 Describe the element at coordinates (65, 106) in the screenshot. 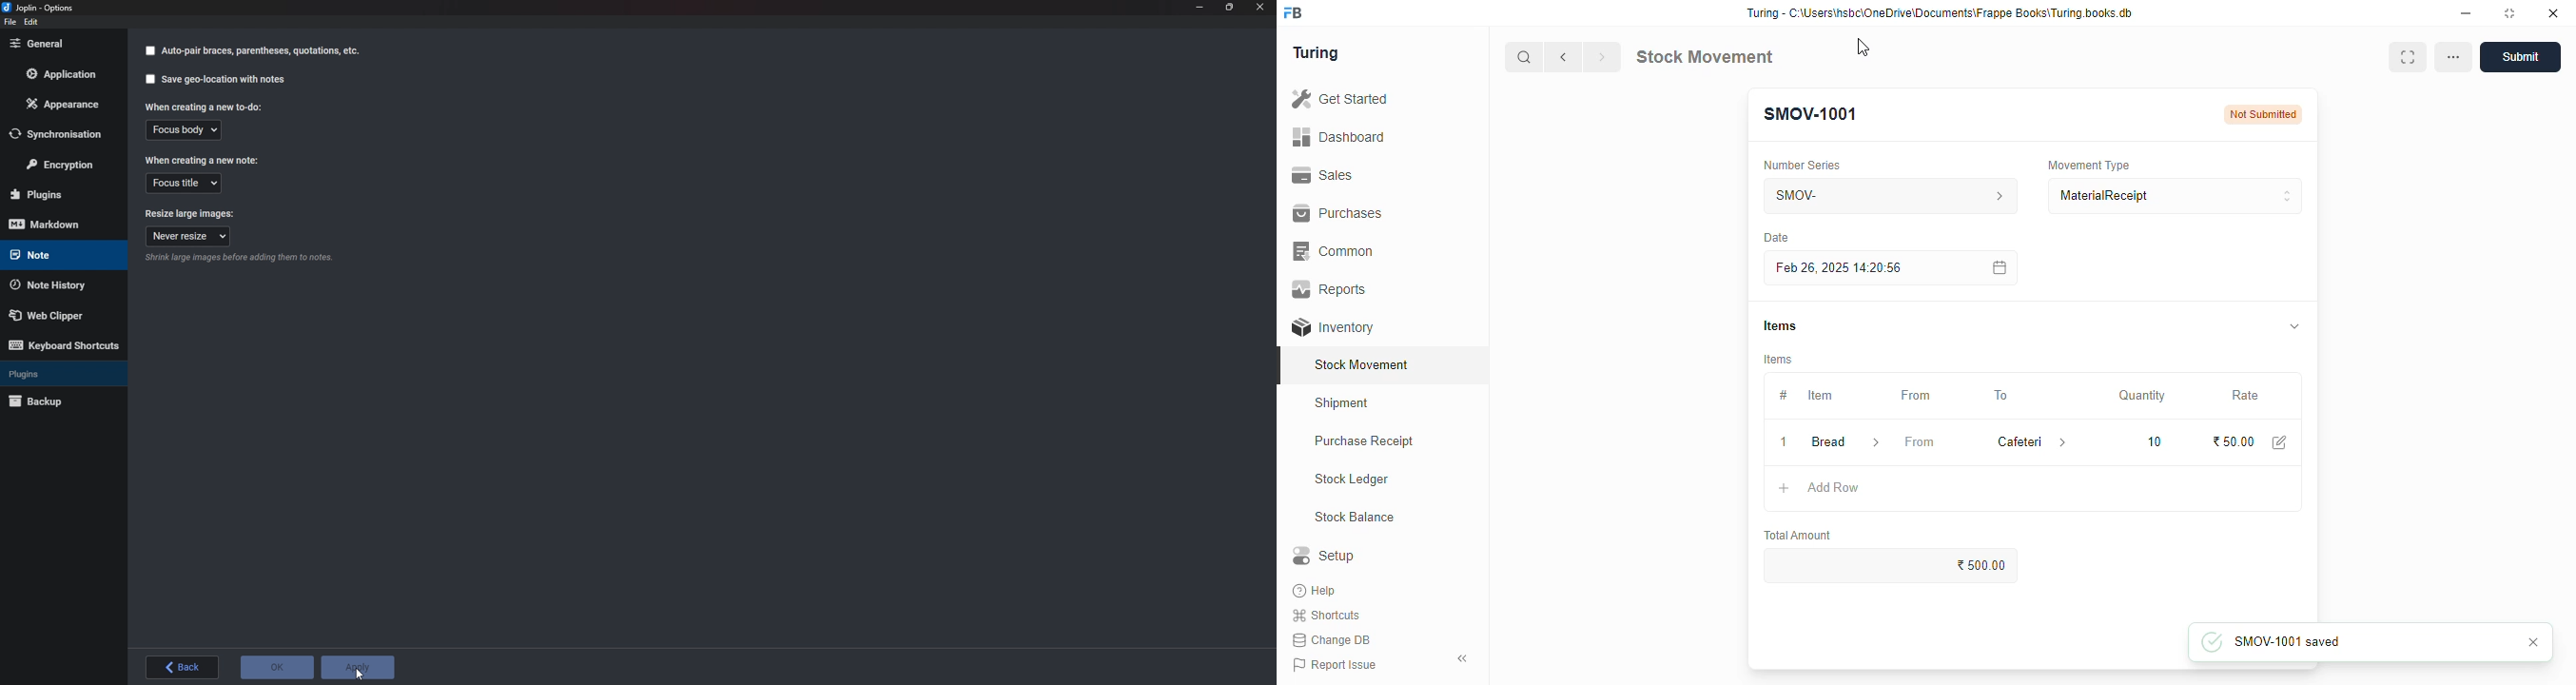

I see `Appearance` at that location.